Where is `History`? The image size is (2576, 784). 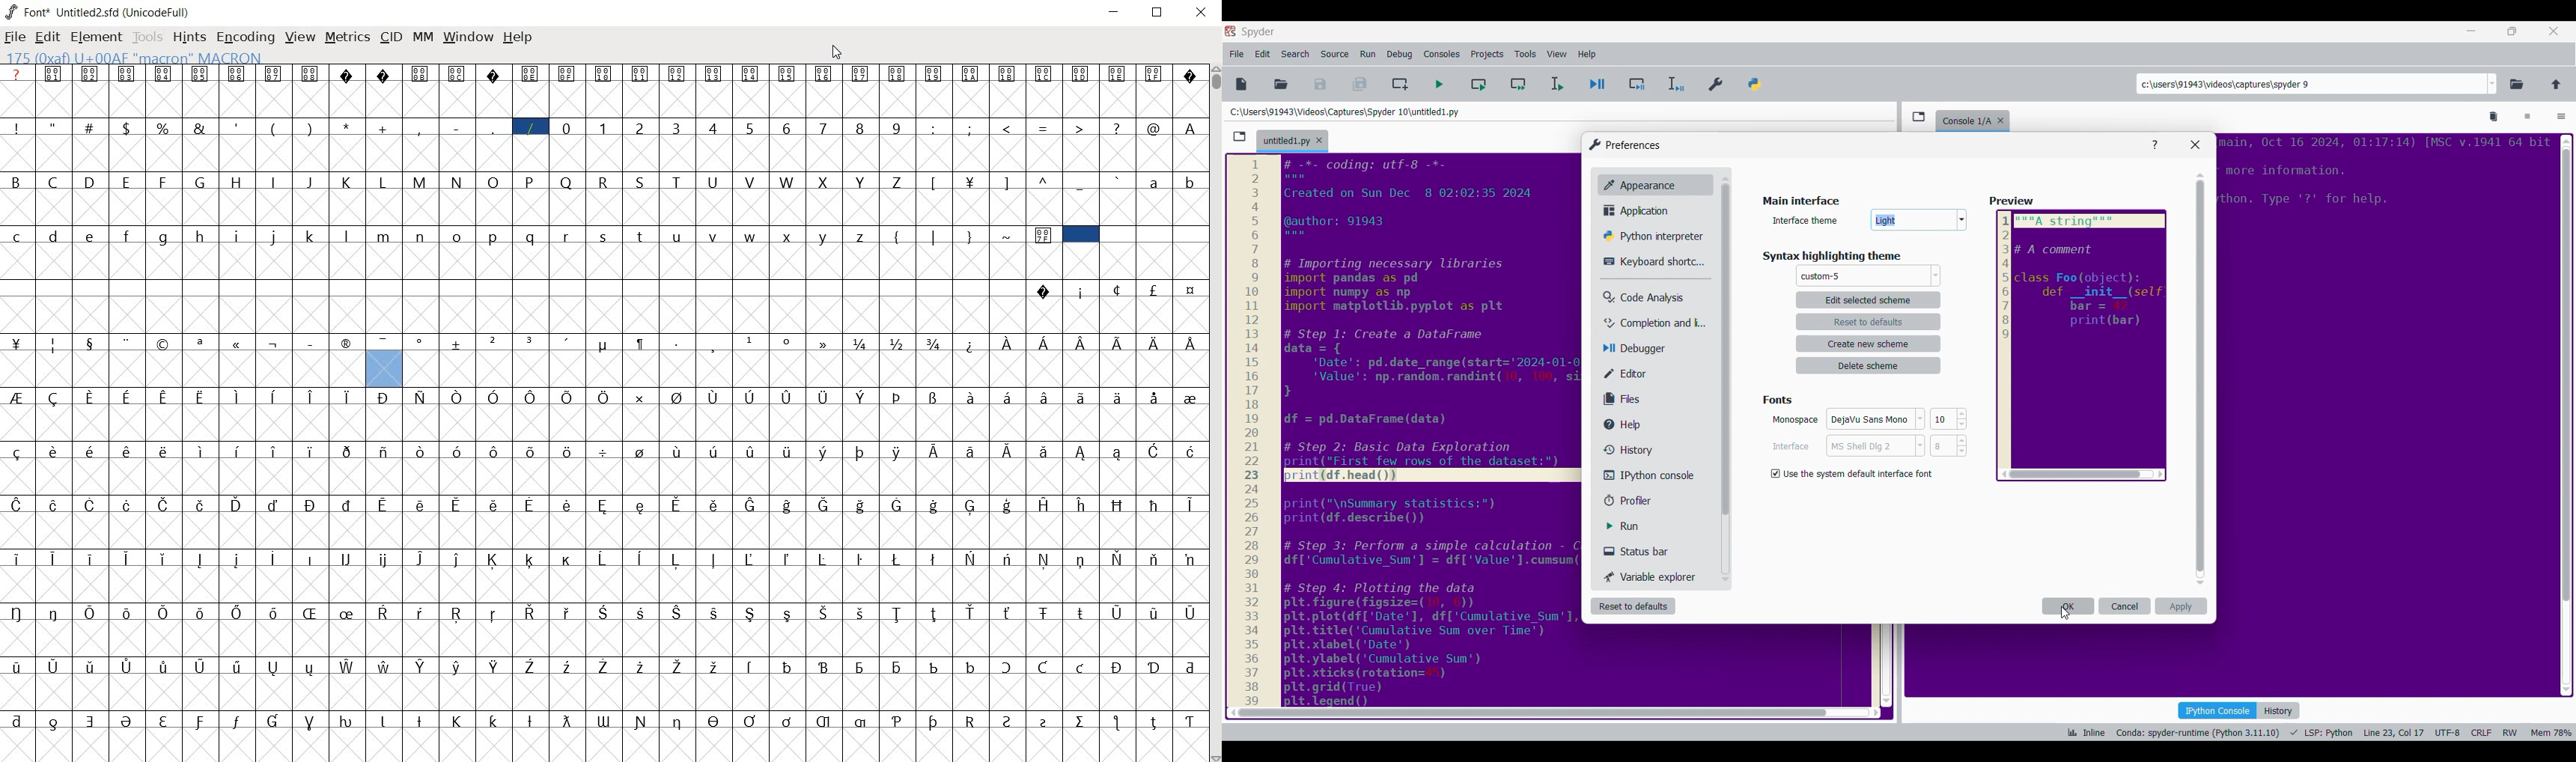
History is located at coordinates (2280, 710).